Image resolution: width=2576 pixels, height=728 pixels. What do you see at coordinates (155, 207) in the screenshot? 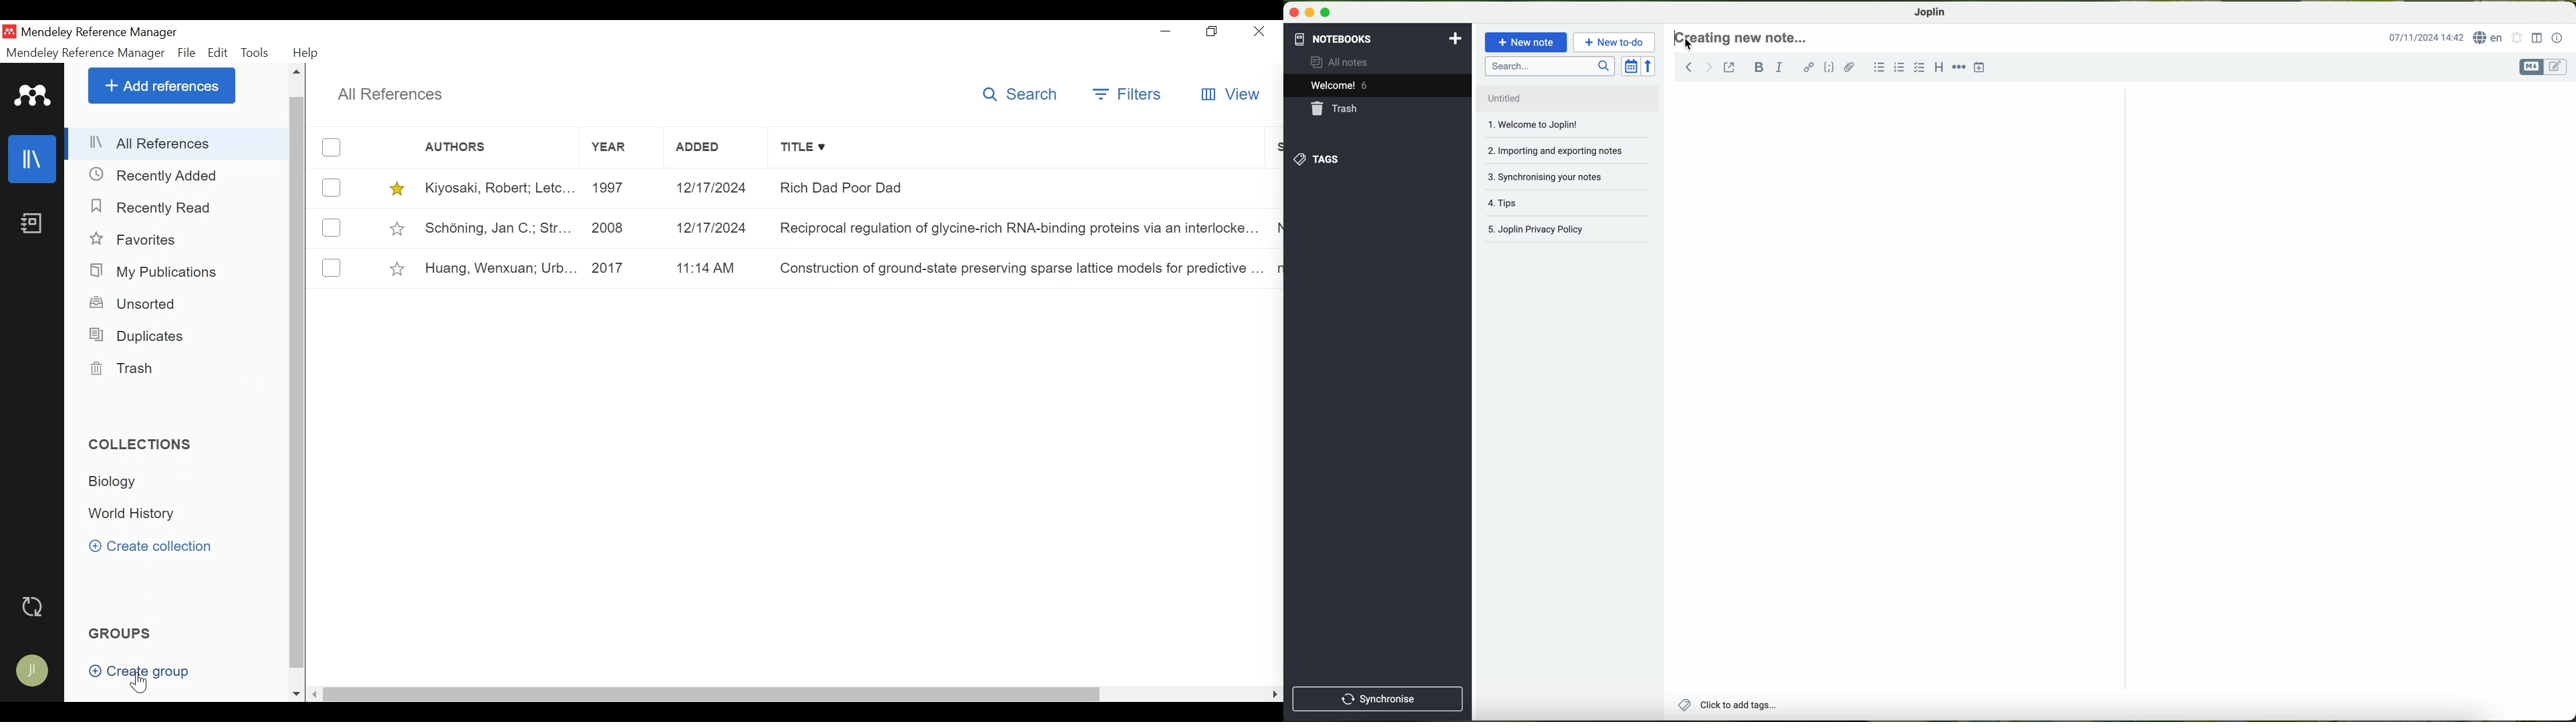
I see `Recently Added` at bounding box center [155, 207].